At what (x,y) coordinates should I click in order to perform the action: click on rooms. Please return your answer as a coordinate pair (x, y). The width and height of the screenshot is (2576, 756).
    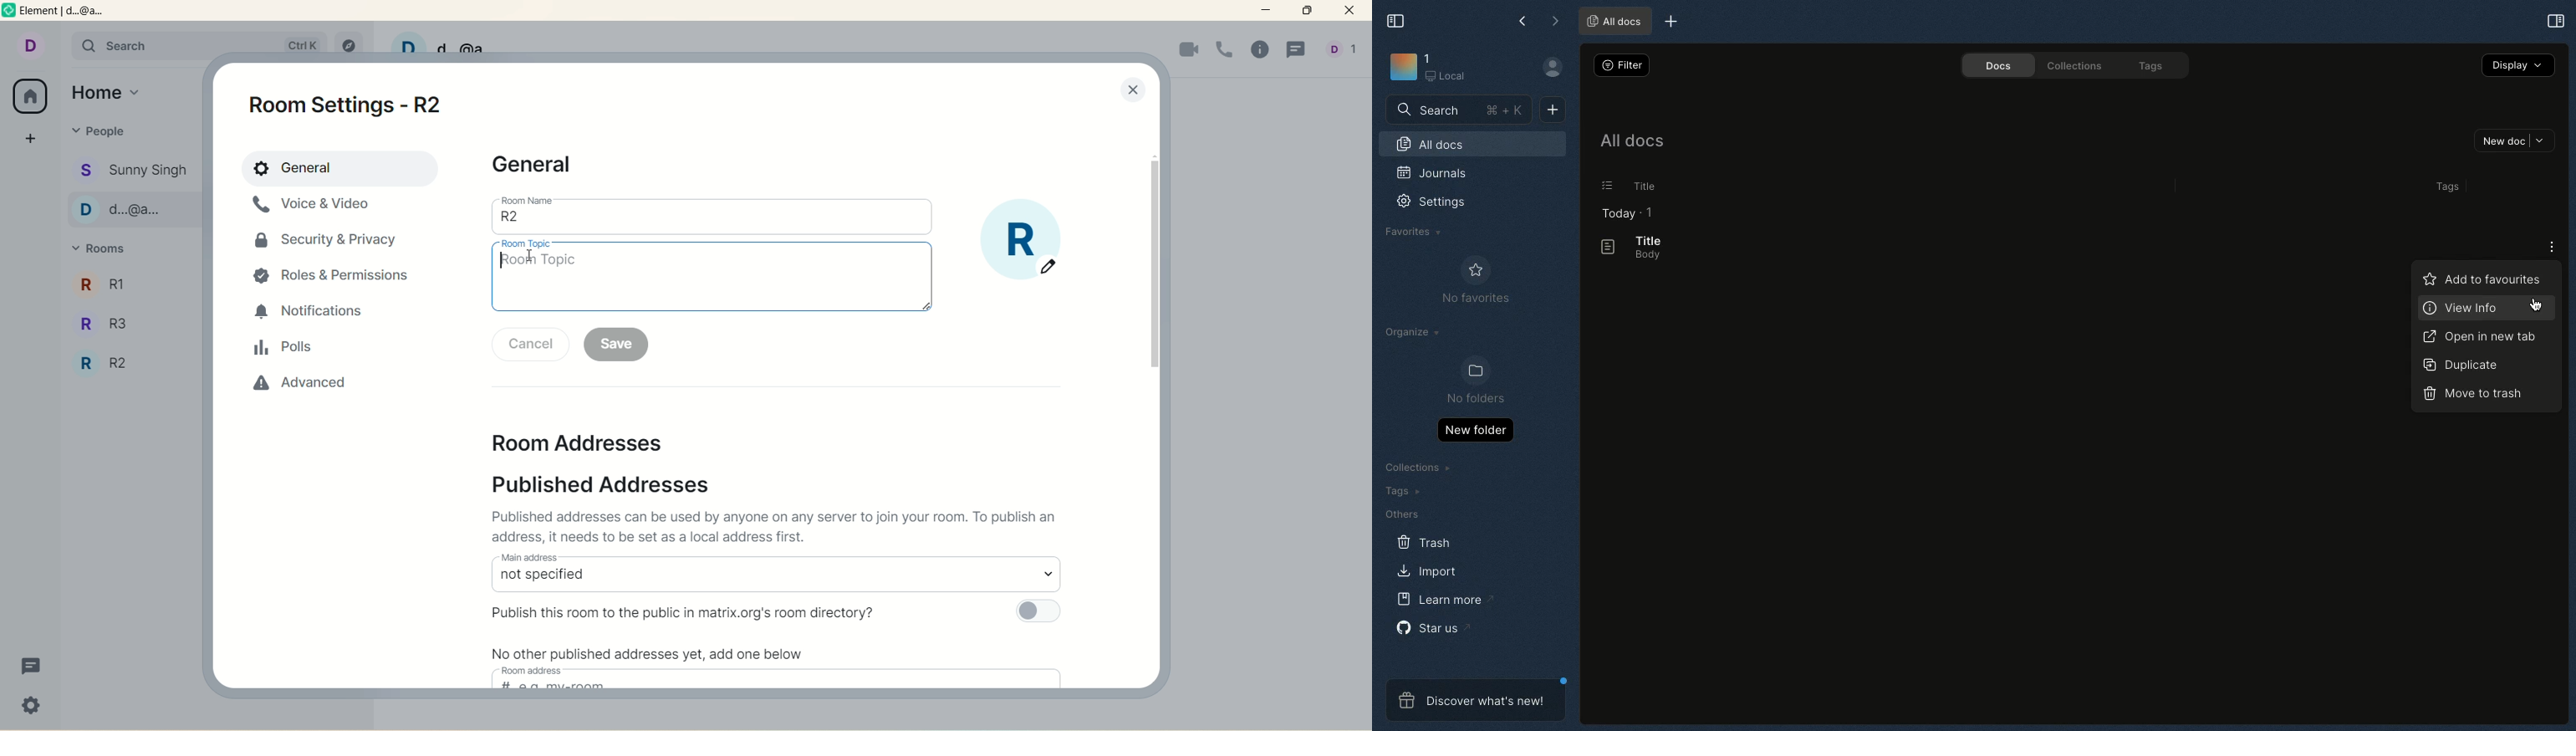
    Looking at the image, I should click on (104, 250).